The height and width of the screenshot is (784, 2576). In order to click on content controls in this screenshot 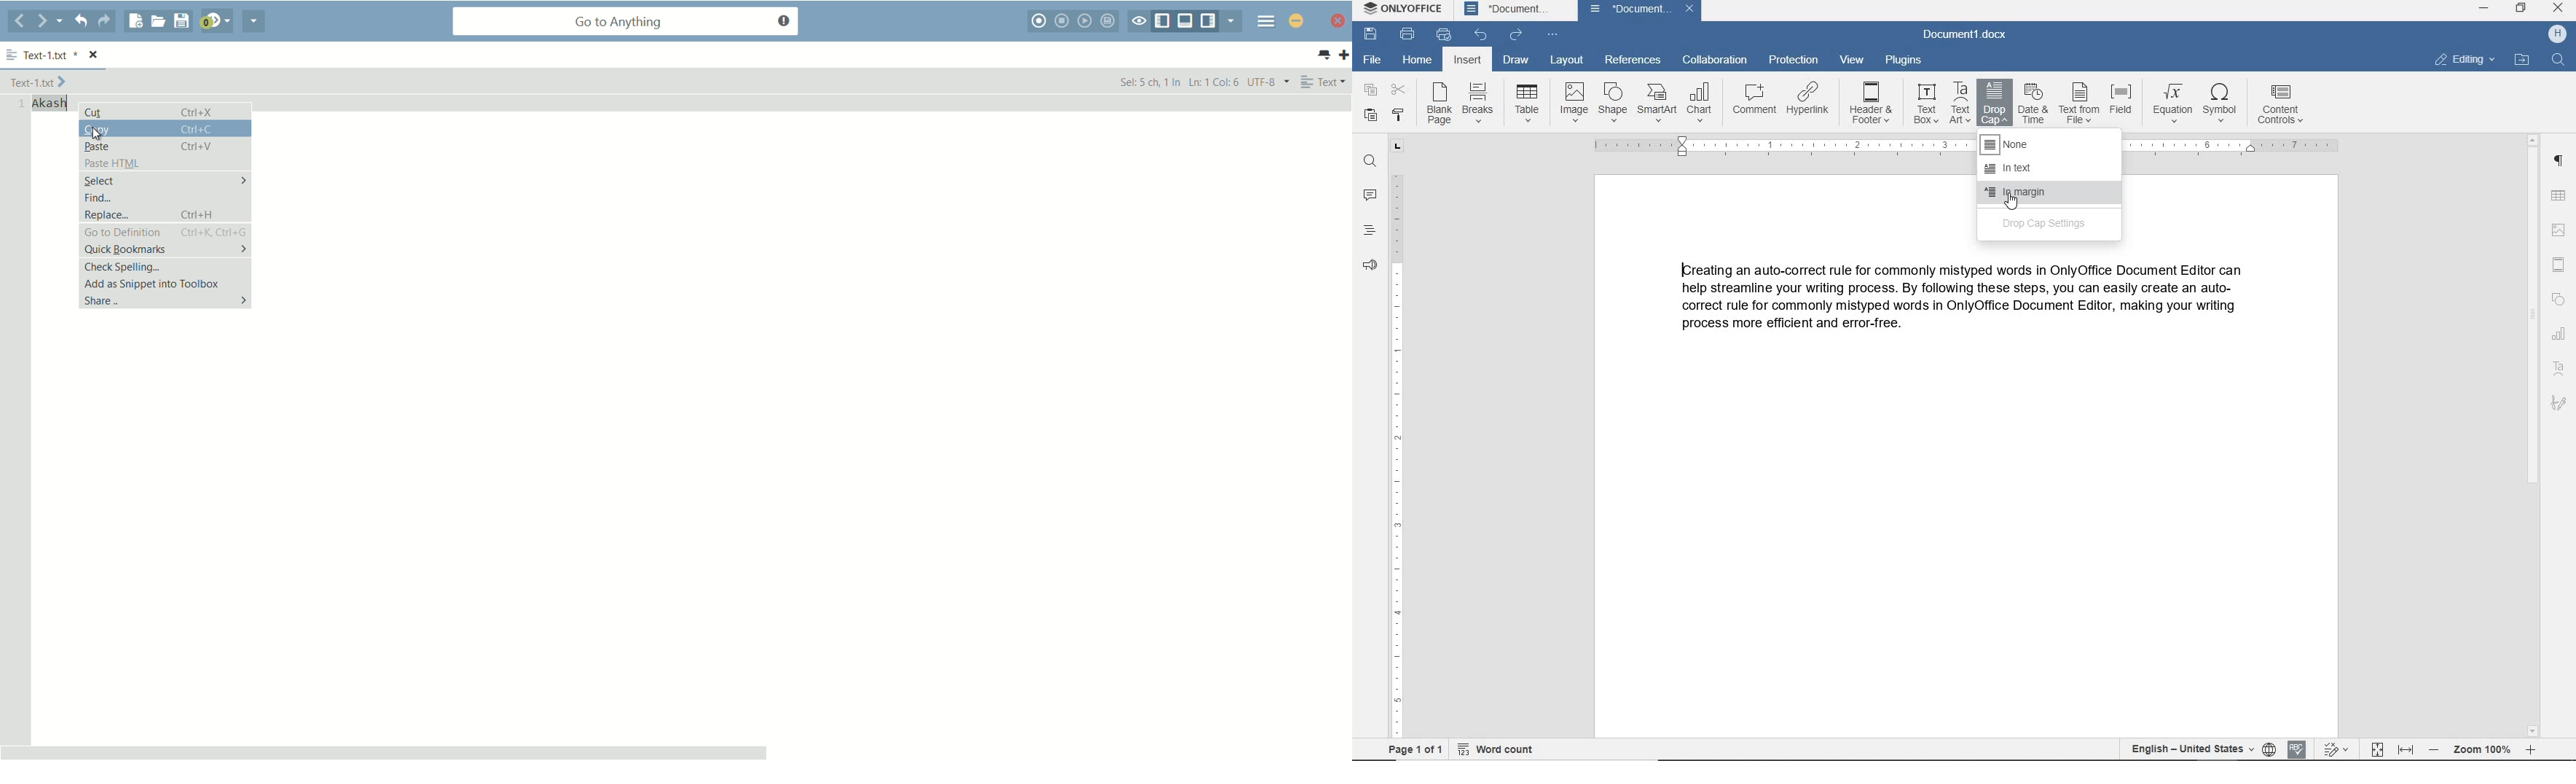, I will do `click(2283, 106)`.